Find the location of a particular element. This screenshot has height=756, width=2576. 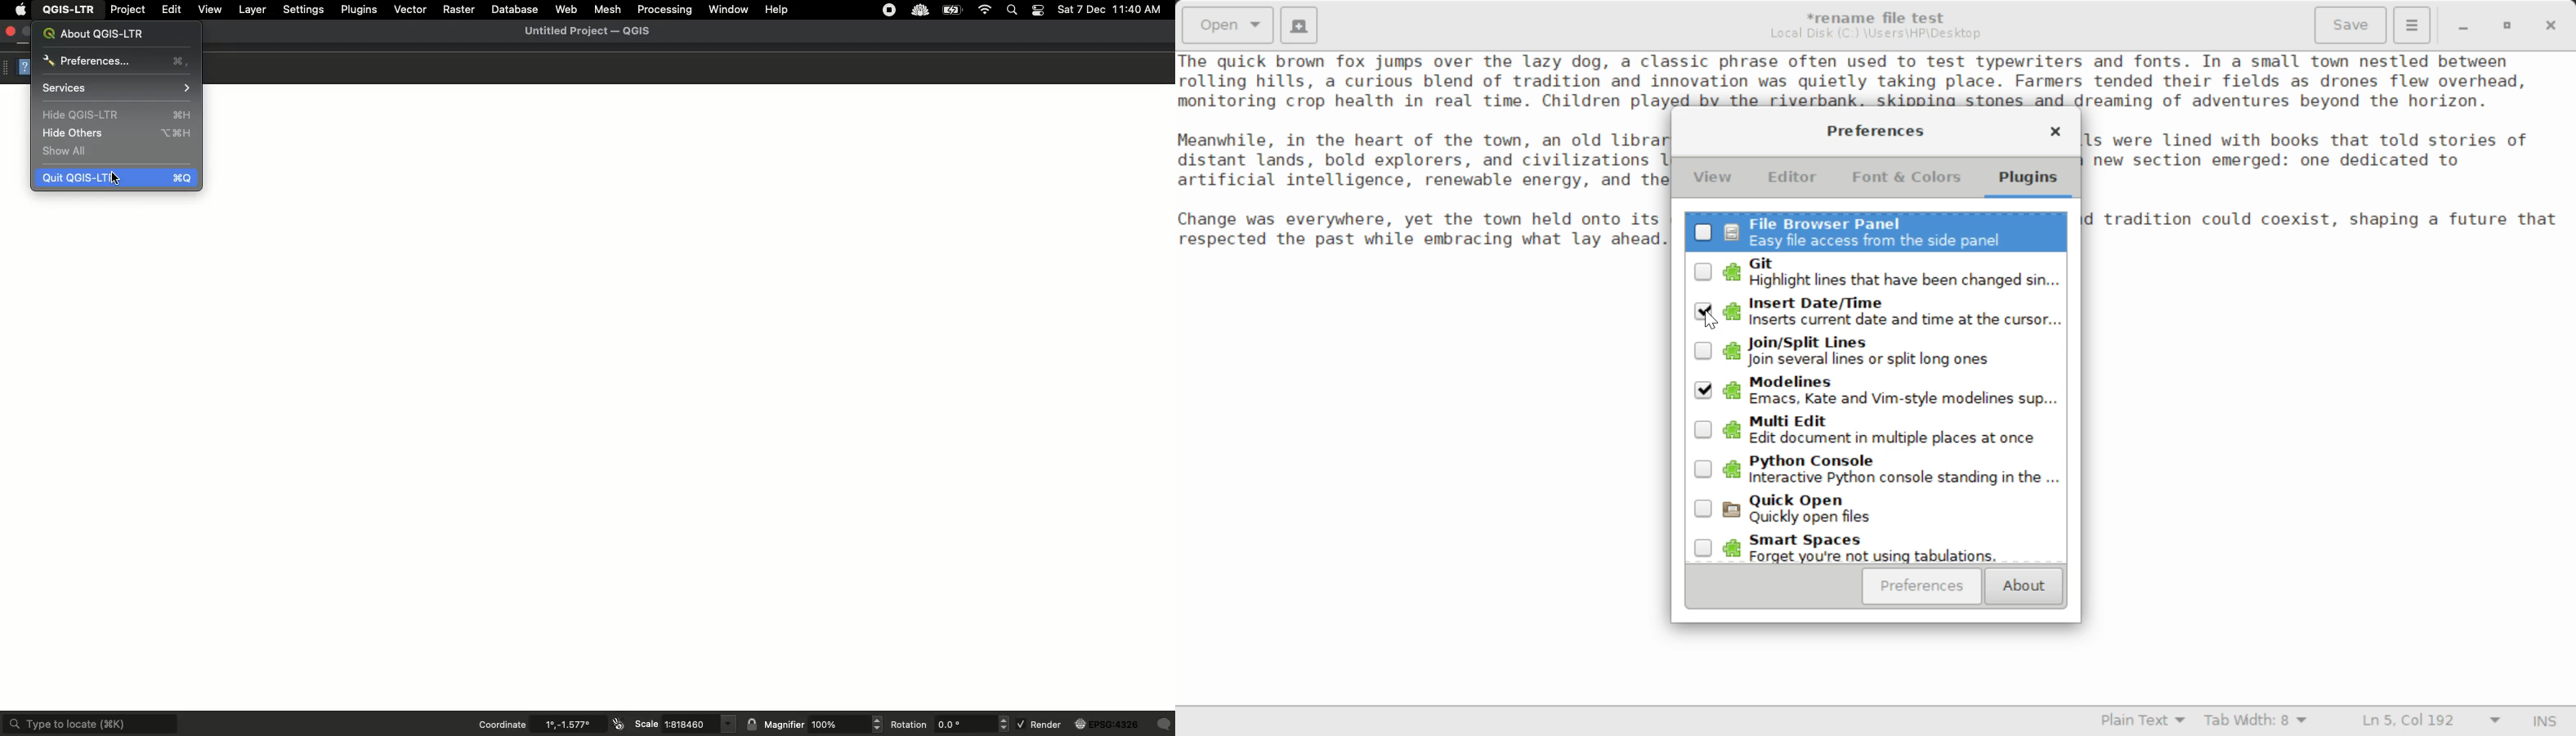

Processing is located at coordinates (666, 10).